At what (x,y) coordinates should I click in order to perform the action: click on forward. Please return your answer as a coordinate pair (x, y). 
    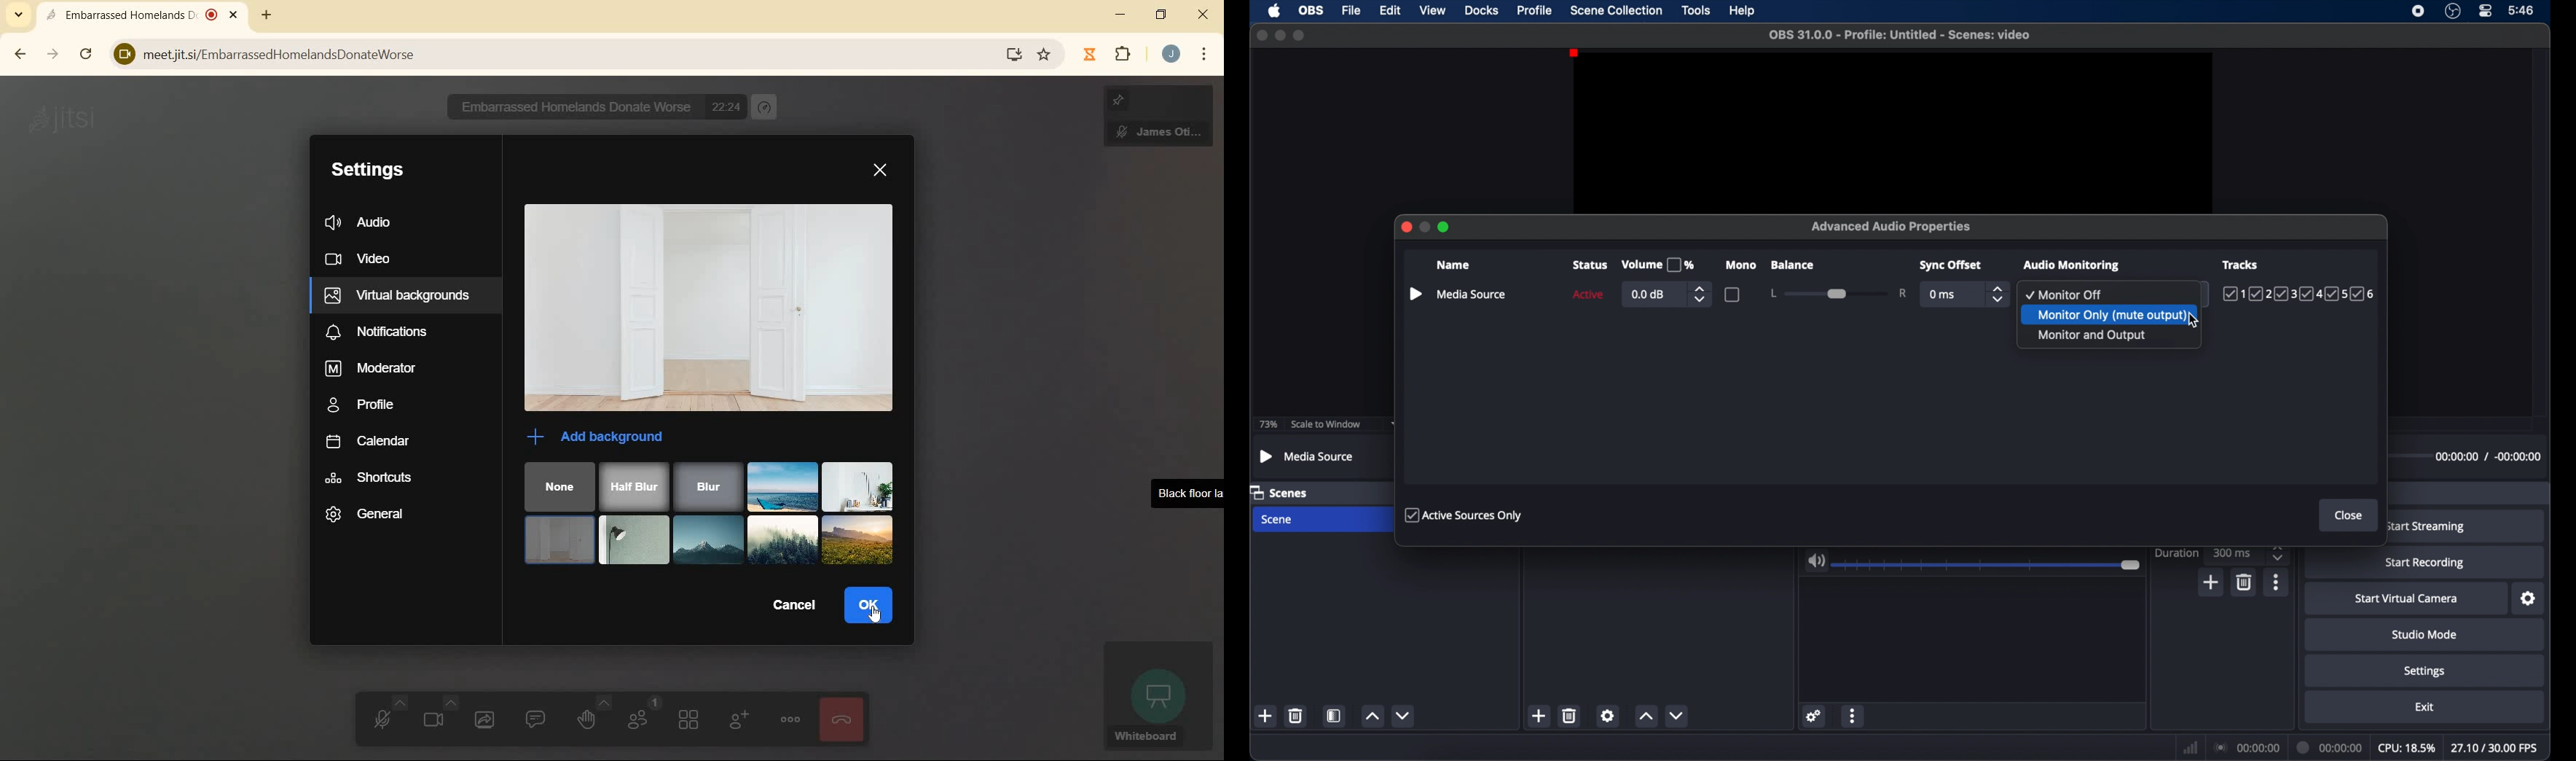
    Looking at the image, I should click on (53, 55).